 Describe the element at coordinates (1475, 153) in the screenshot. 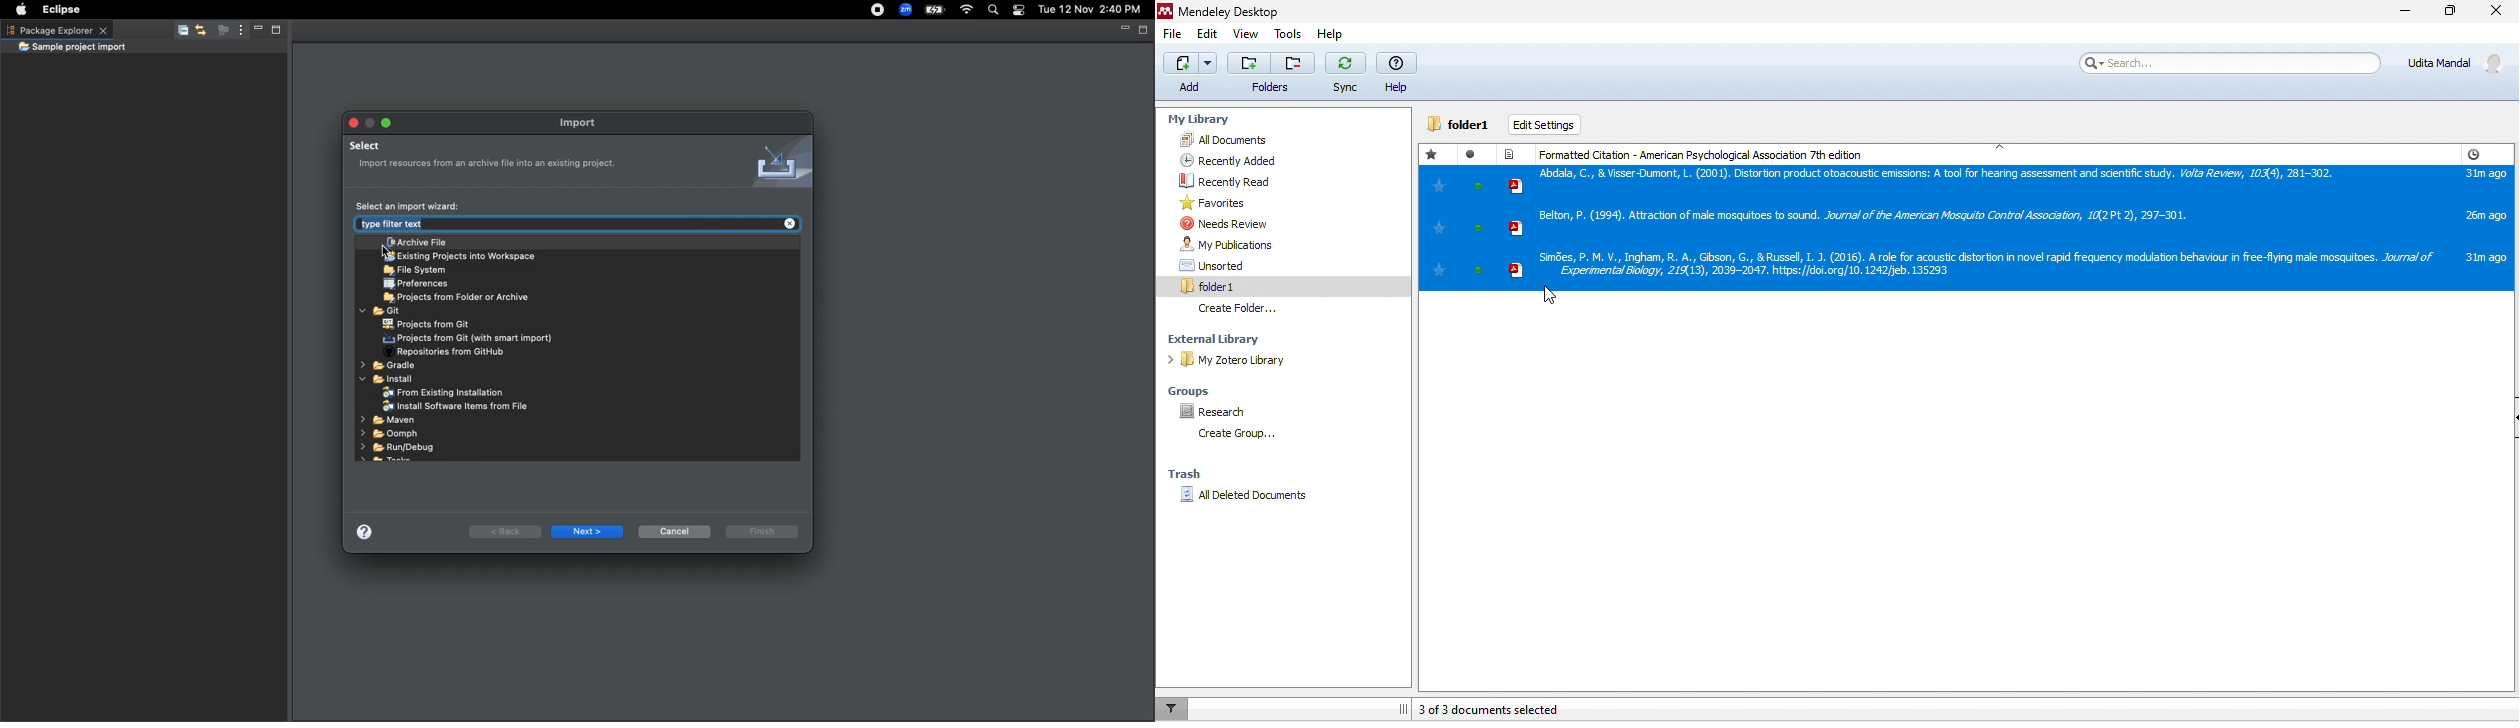

I see `read / unread` at that location.